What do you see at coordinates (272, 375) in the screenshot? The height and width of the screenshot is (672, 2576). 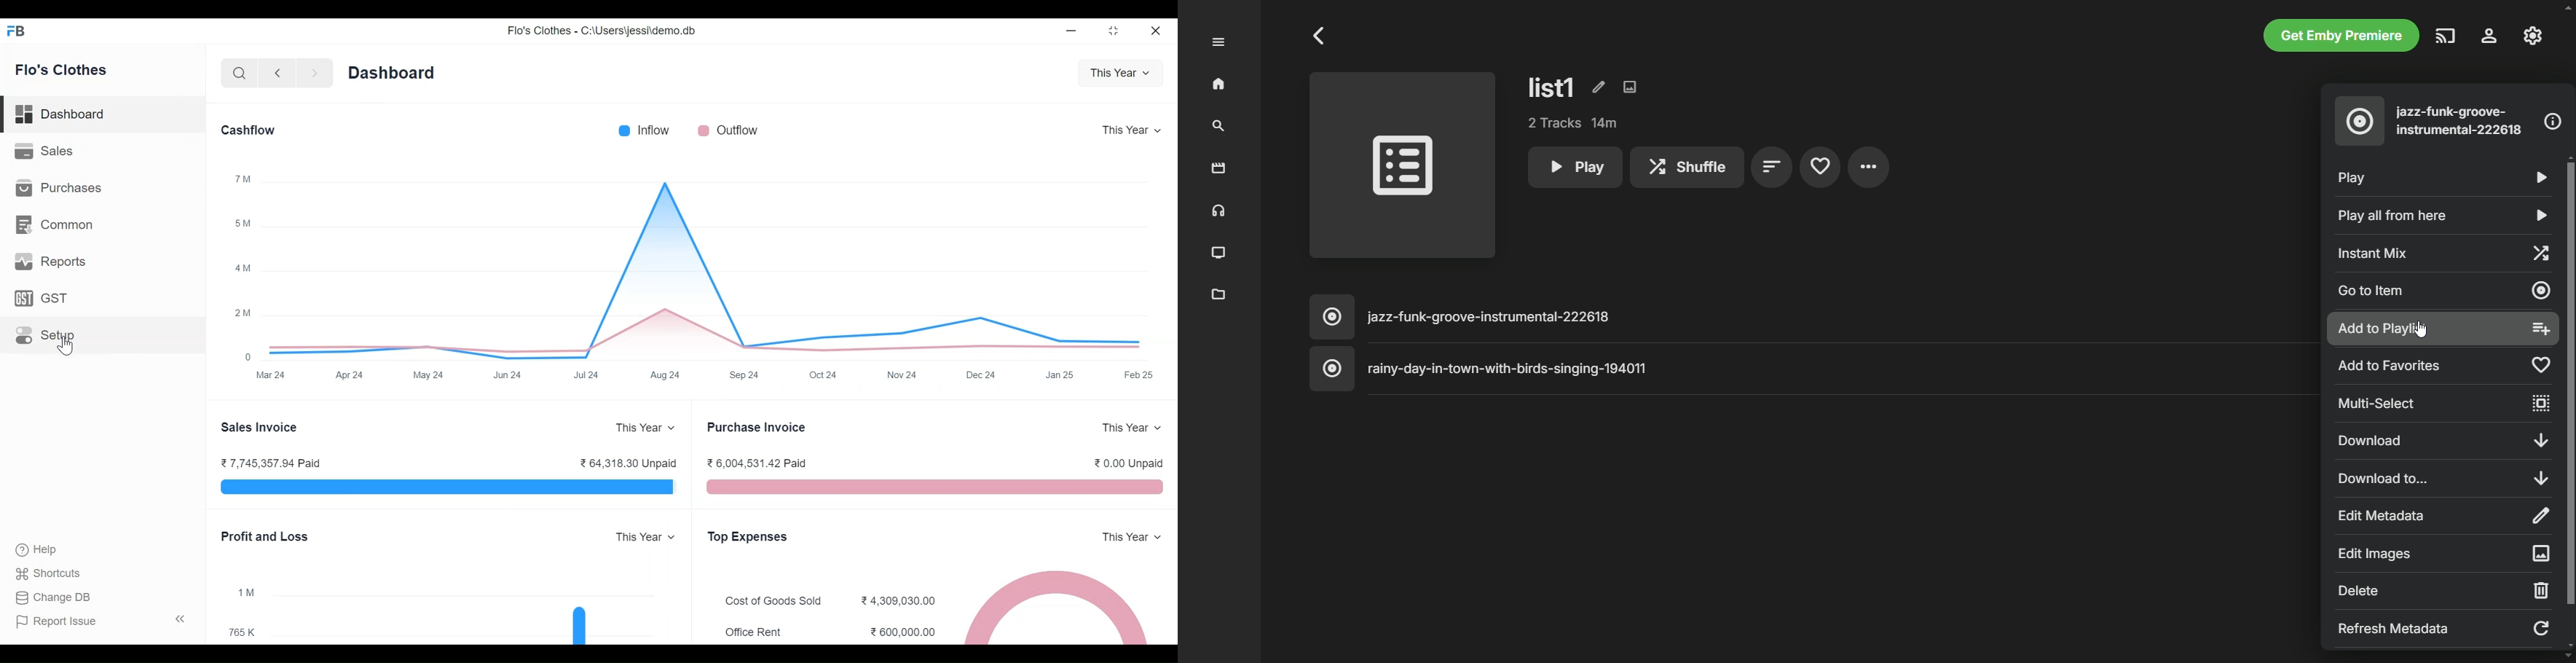 I see `mar 24` at bounding box center [272, 375].